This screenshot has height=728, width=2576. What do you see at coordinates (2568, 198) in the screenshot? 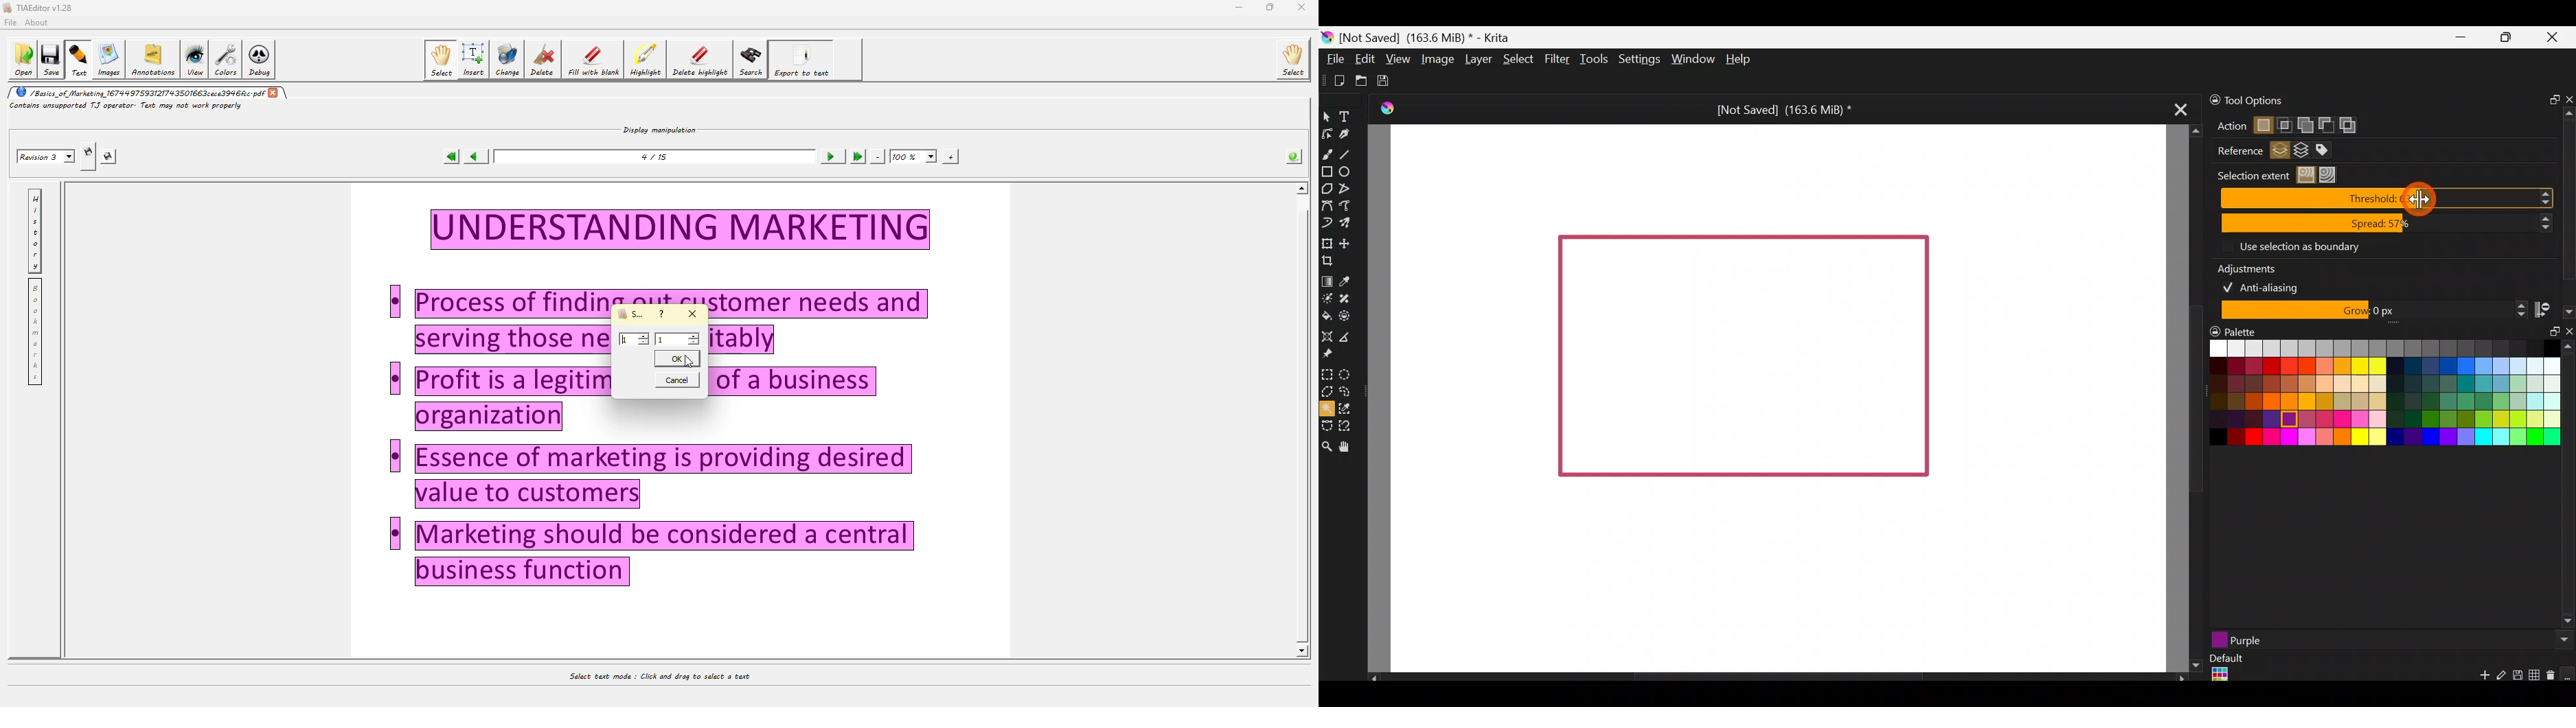
I see `Scroll  bar` at bounding box center [2568, 198].